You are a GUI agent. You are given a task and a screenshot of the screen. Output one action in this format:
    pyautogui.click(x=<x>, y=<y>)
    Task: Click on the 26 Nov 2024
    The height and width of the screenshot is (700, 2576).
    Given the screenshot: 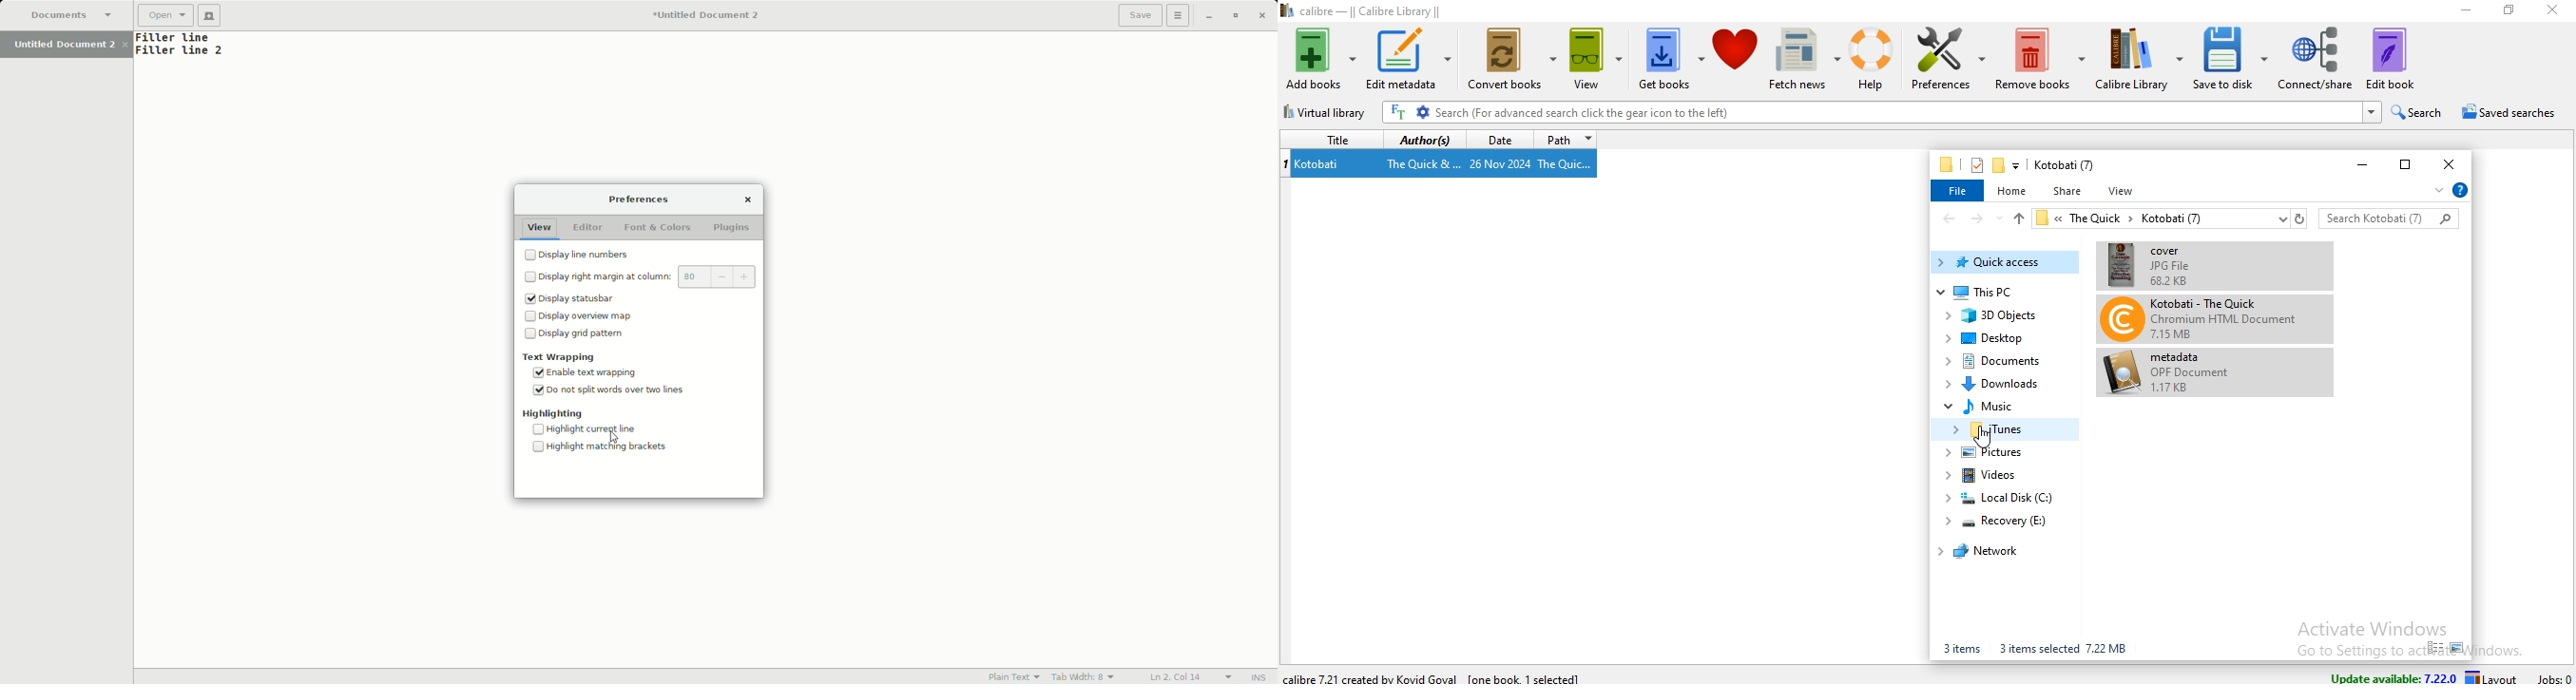 What is the action you would take?
    pyautogui.click(x=1501, y=163)
    